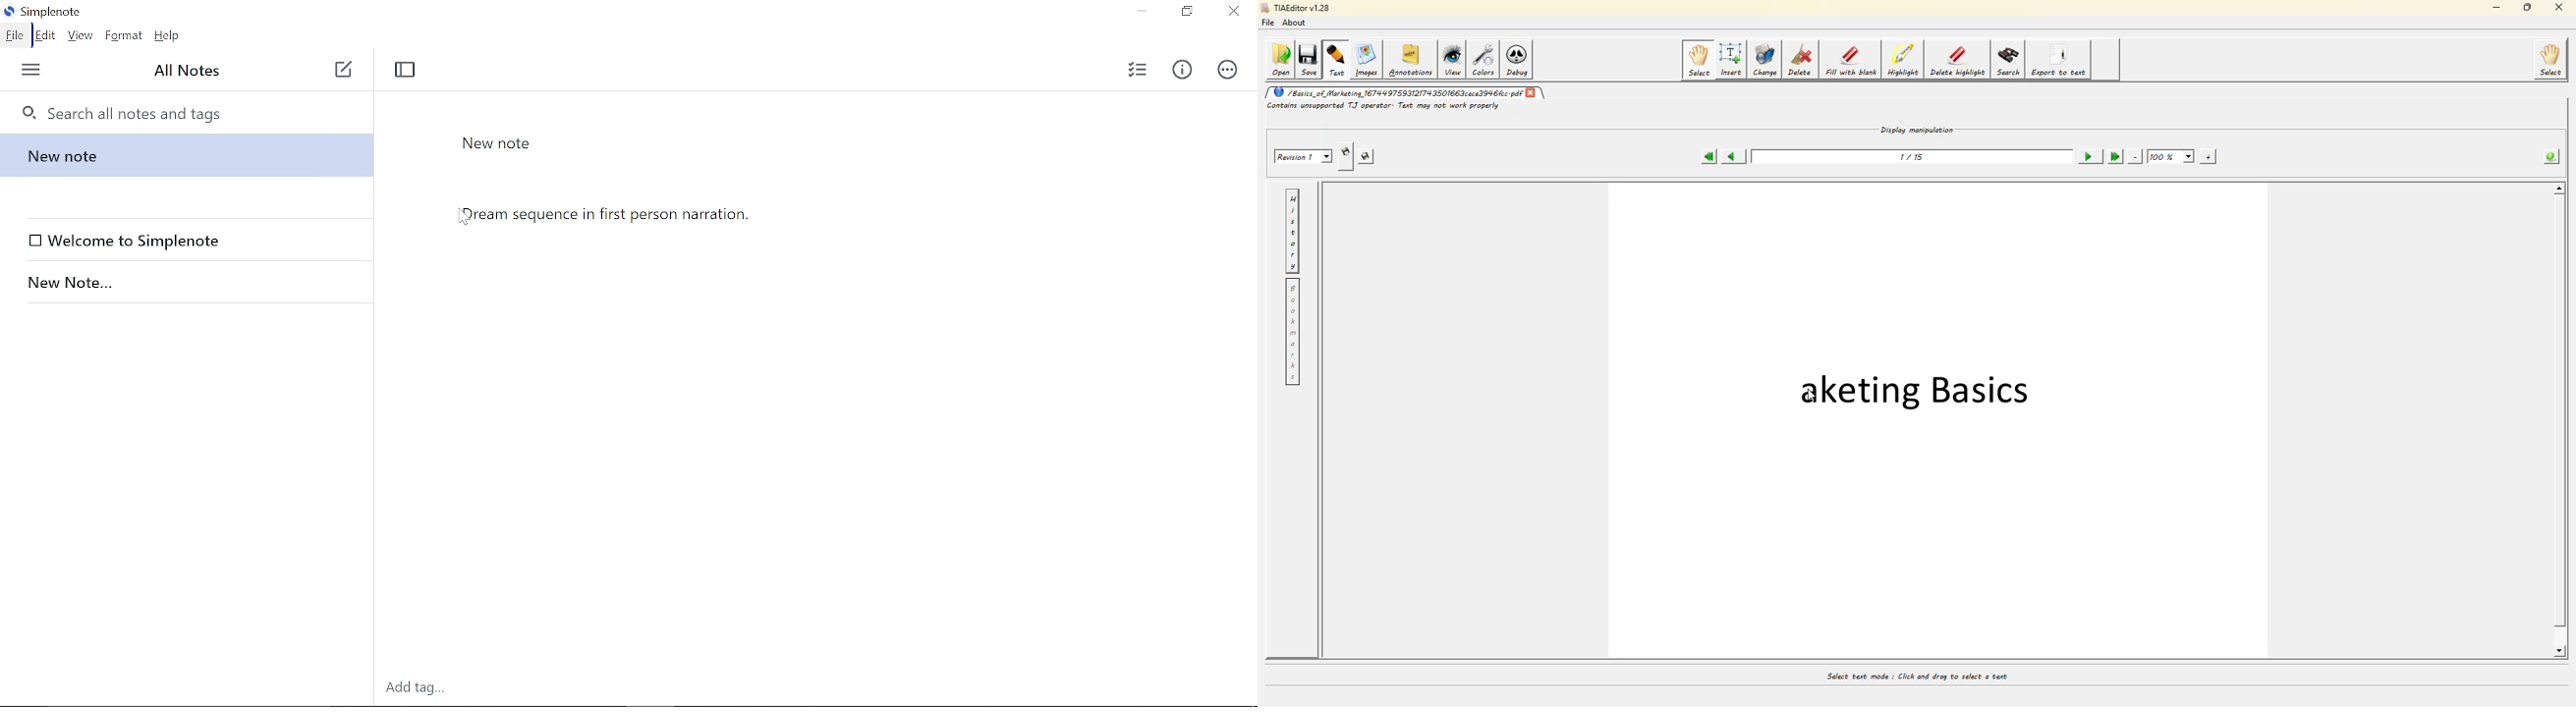  I want to click on Menu, so click(30, 72).